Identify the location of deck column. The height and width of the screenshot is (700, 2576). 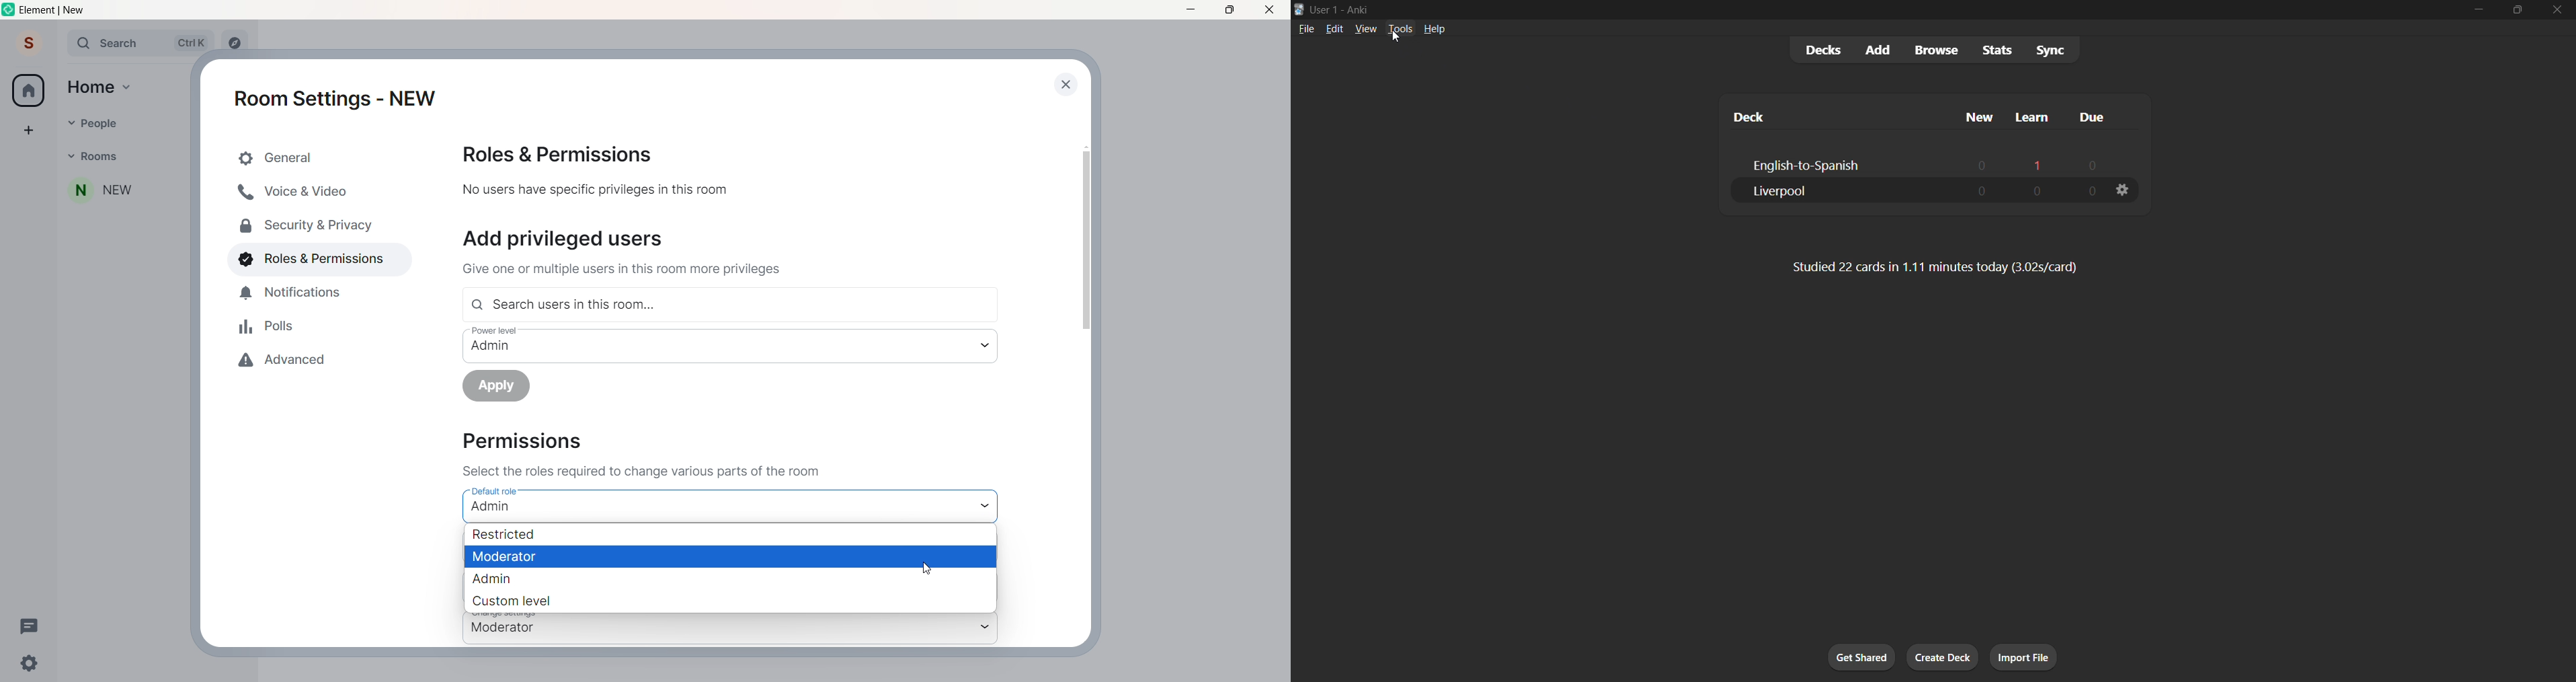
(1831, 116).